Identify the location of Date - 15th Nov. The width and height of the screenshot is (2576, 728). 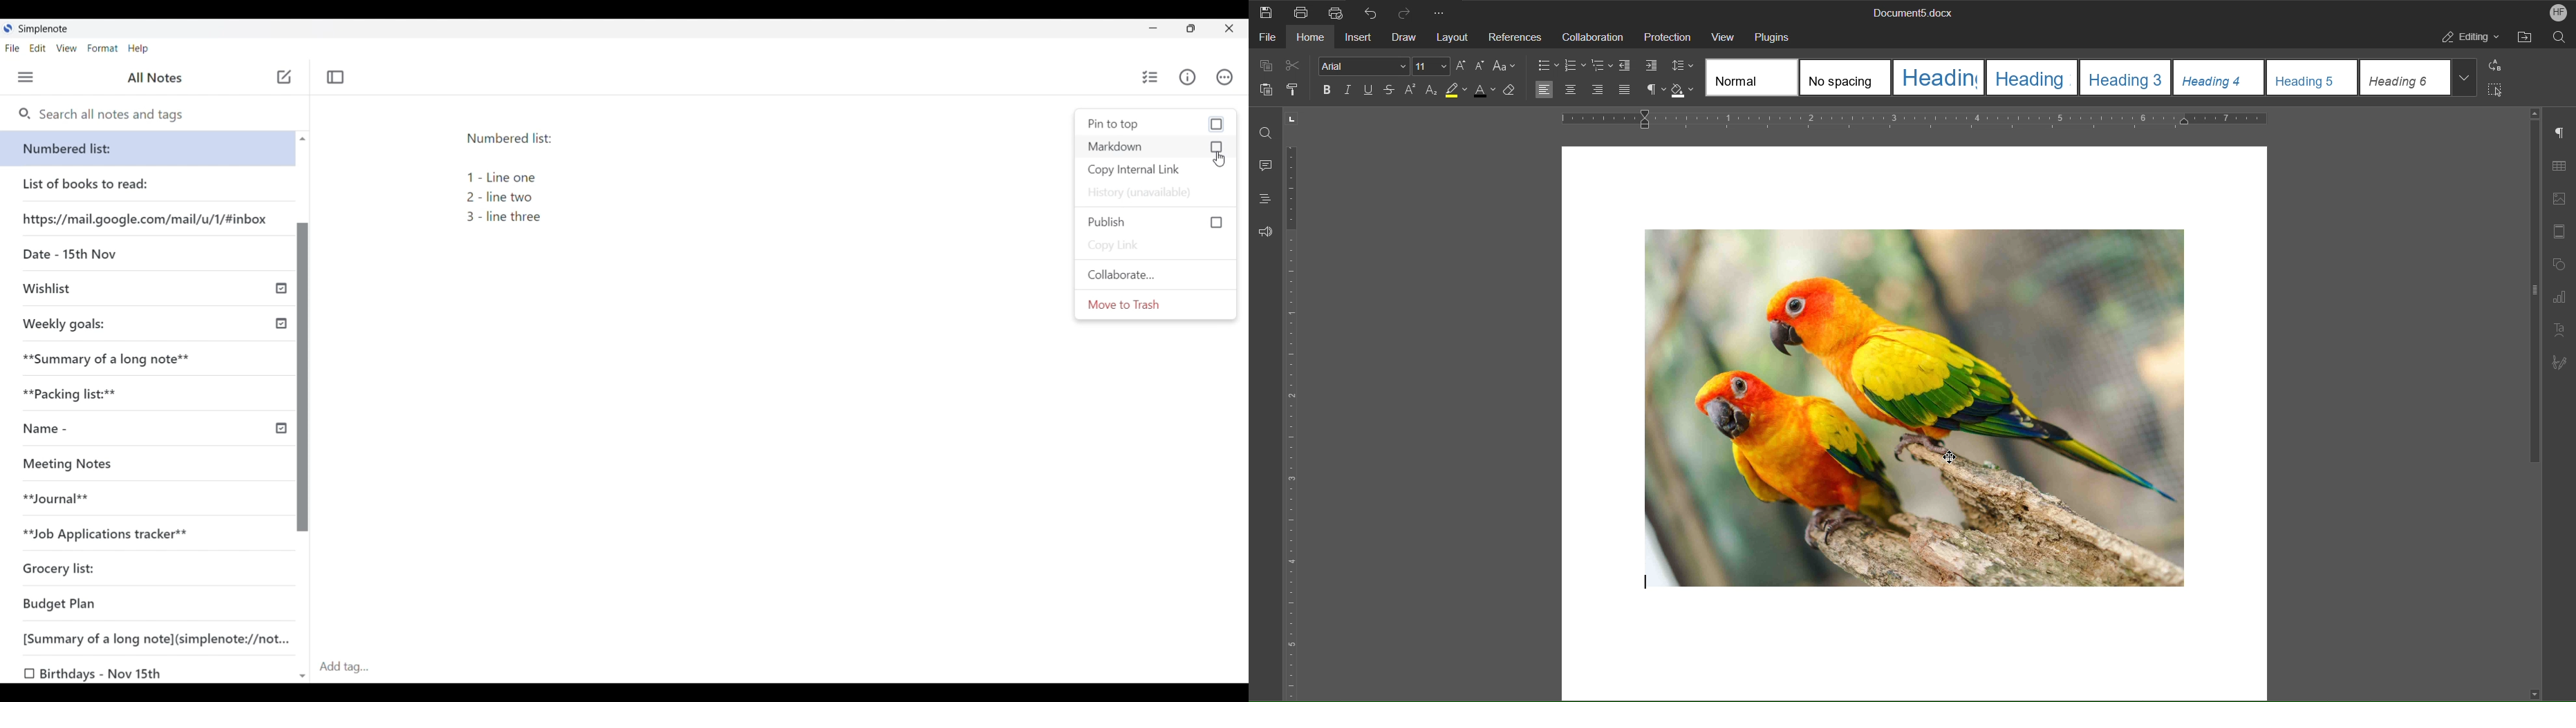
(80, 255).